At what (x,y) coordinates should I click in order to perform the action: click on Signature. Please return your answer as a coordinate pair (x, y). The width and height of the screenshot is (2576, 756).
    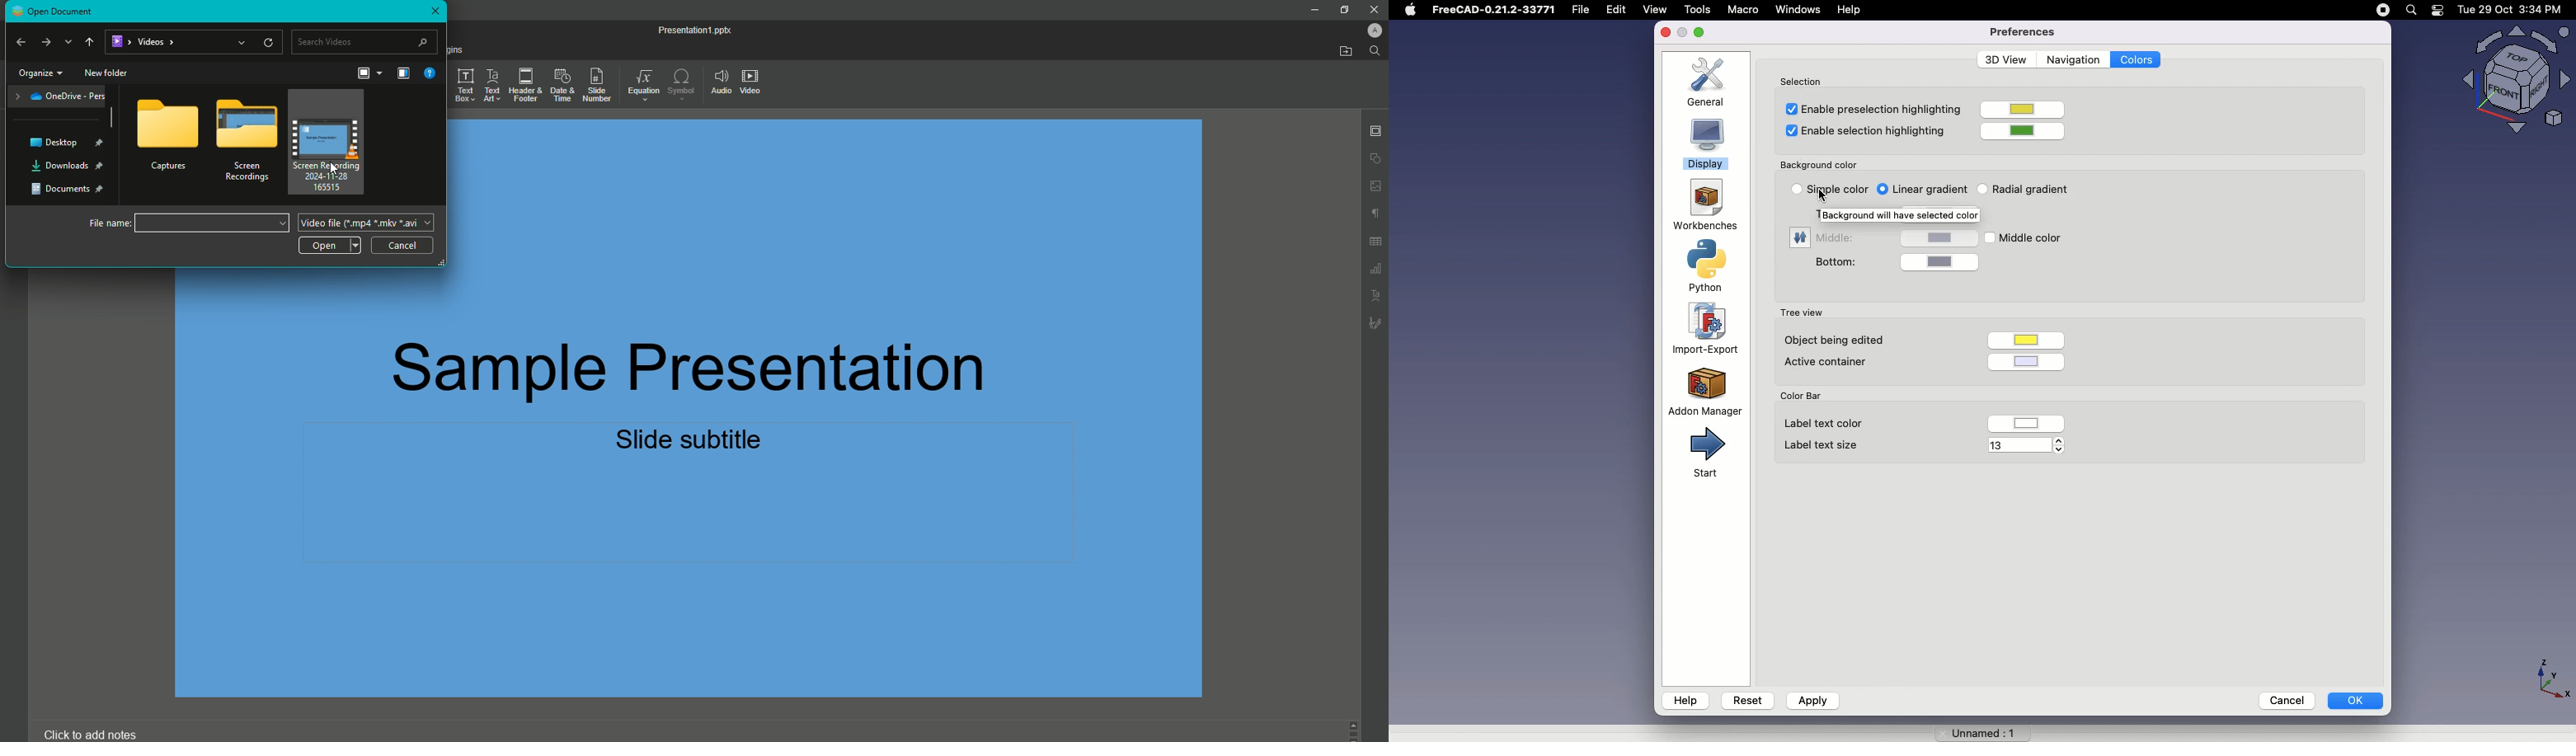
    Looking at the image, I should click on (1375, 323).